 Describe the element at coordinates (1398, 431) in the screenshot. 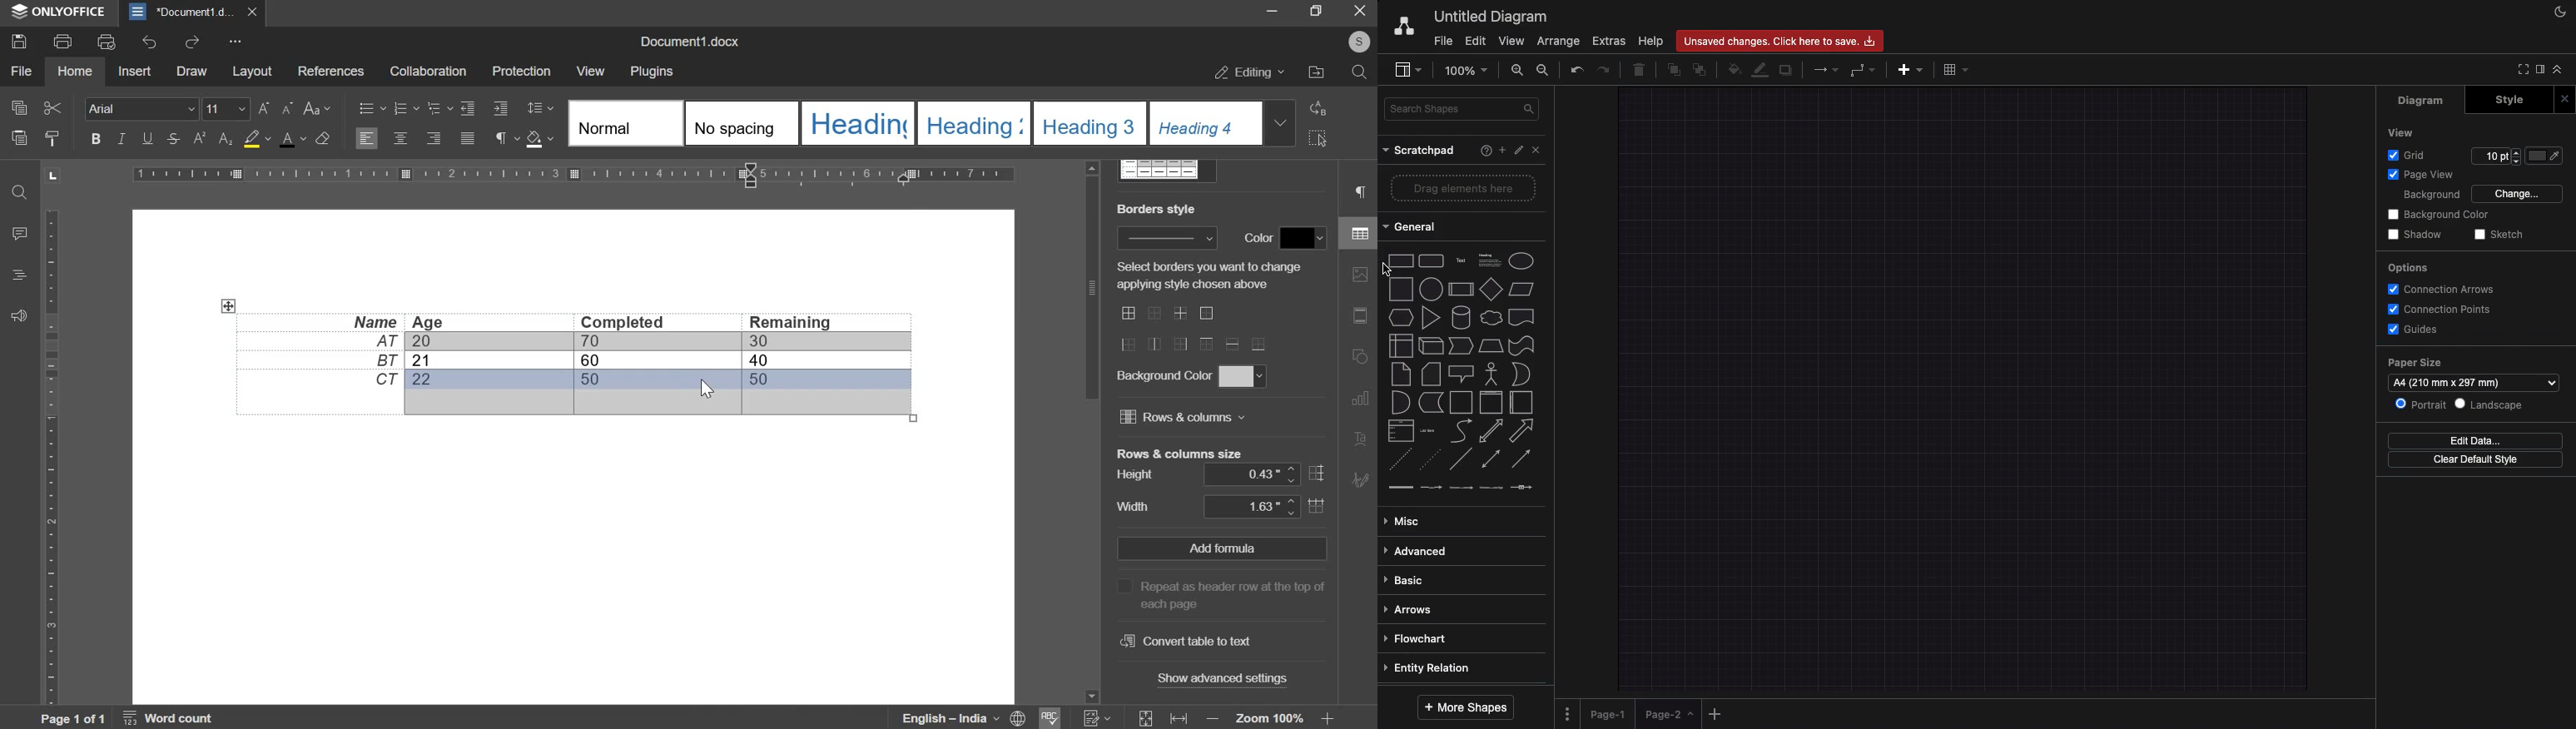

I see `list` at that location.